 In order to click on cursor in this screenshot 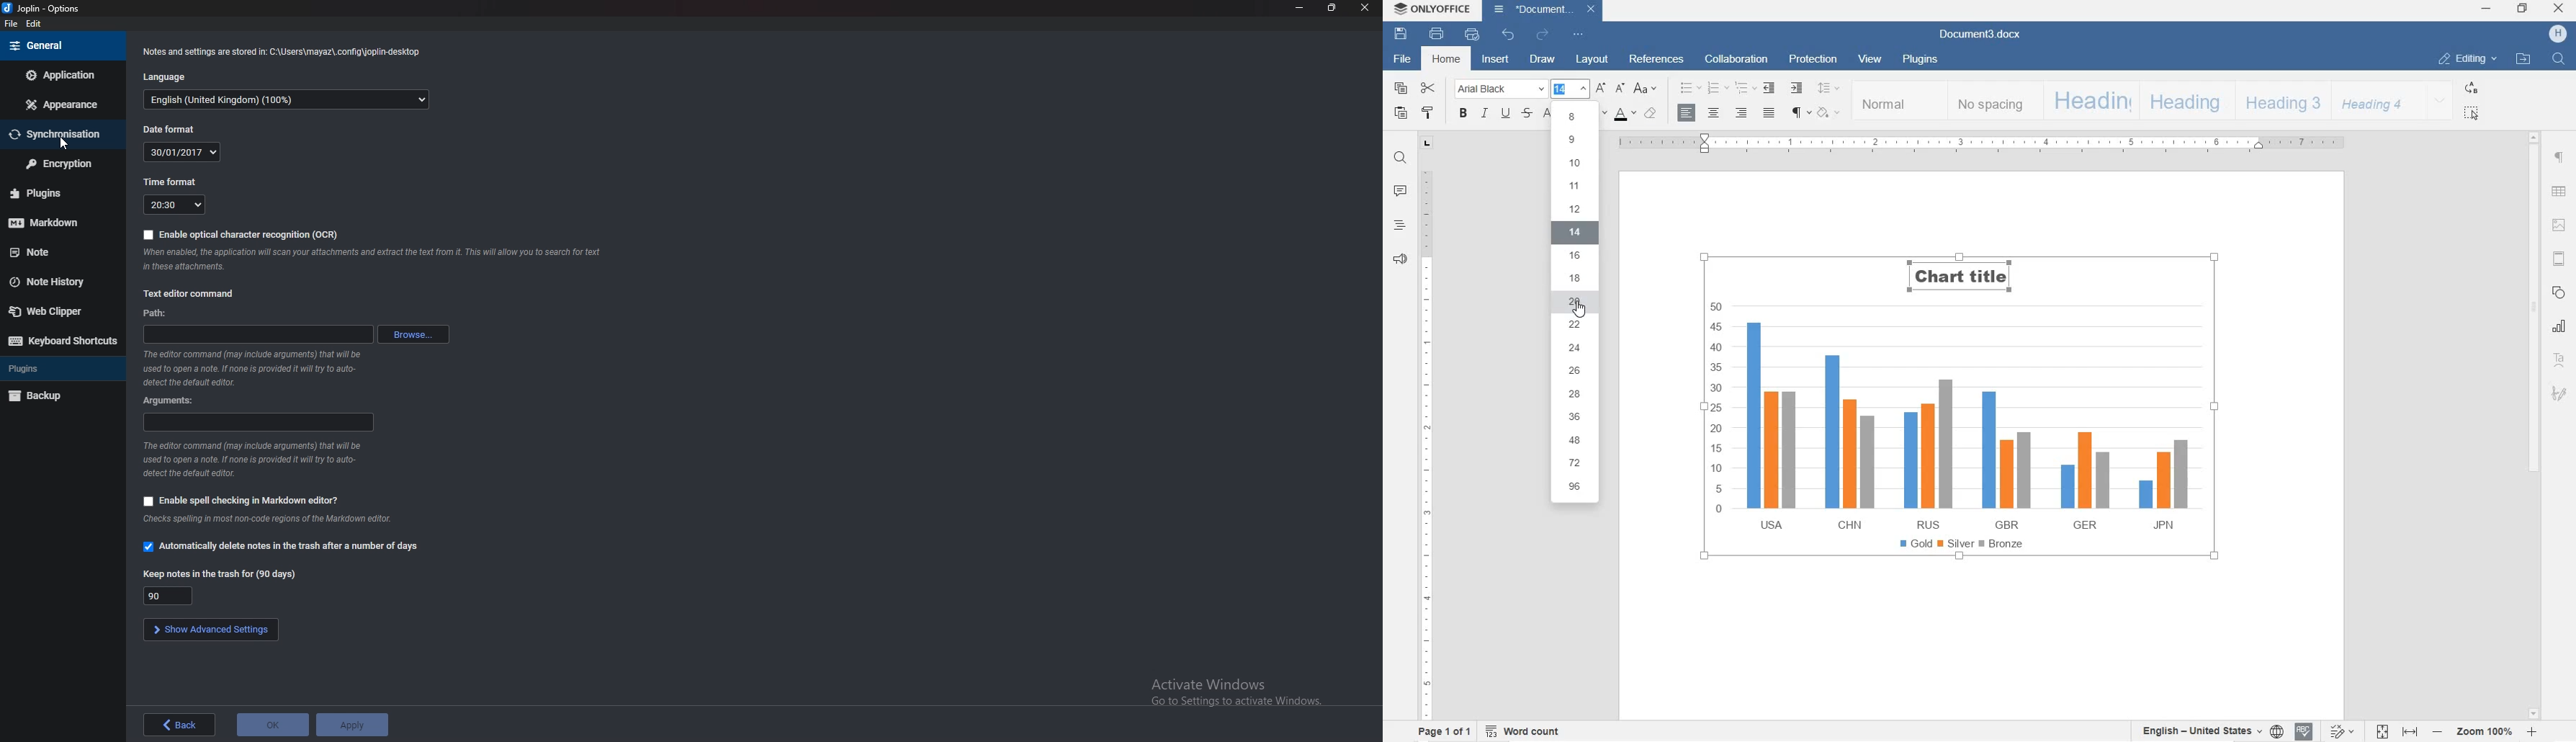, I will do `click(66, 146)`.